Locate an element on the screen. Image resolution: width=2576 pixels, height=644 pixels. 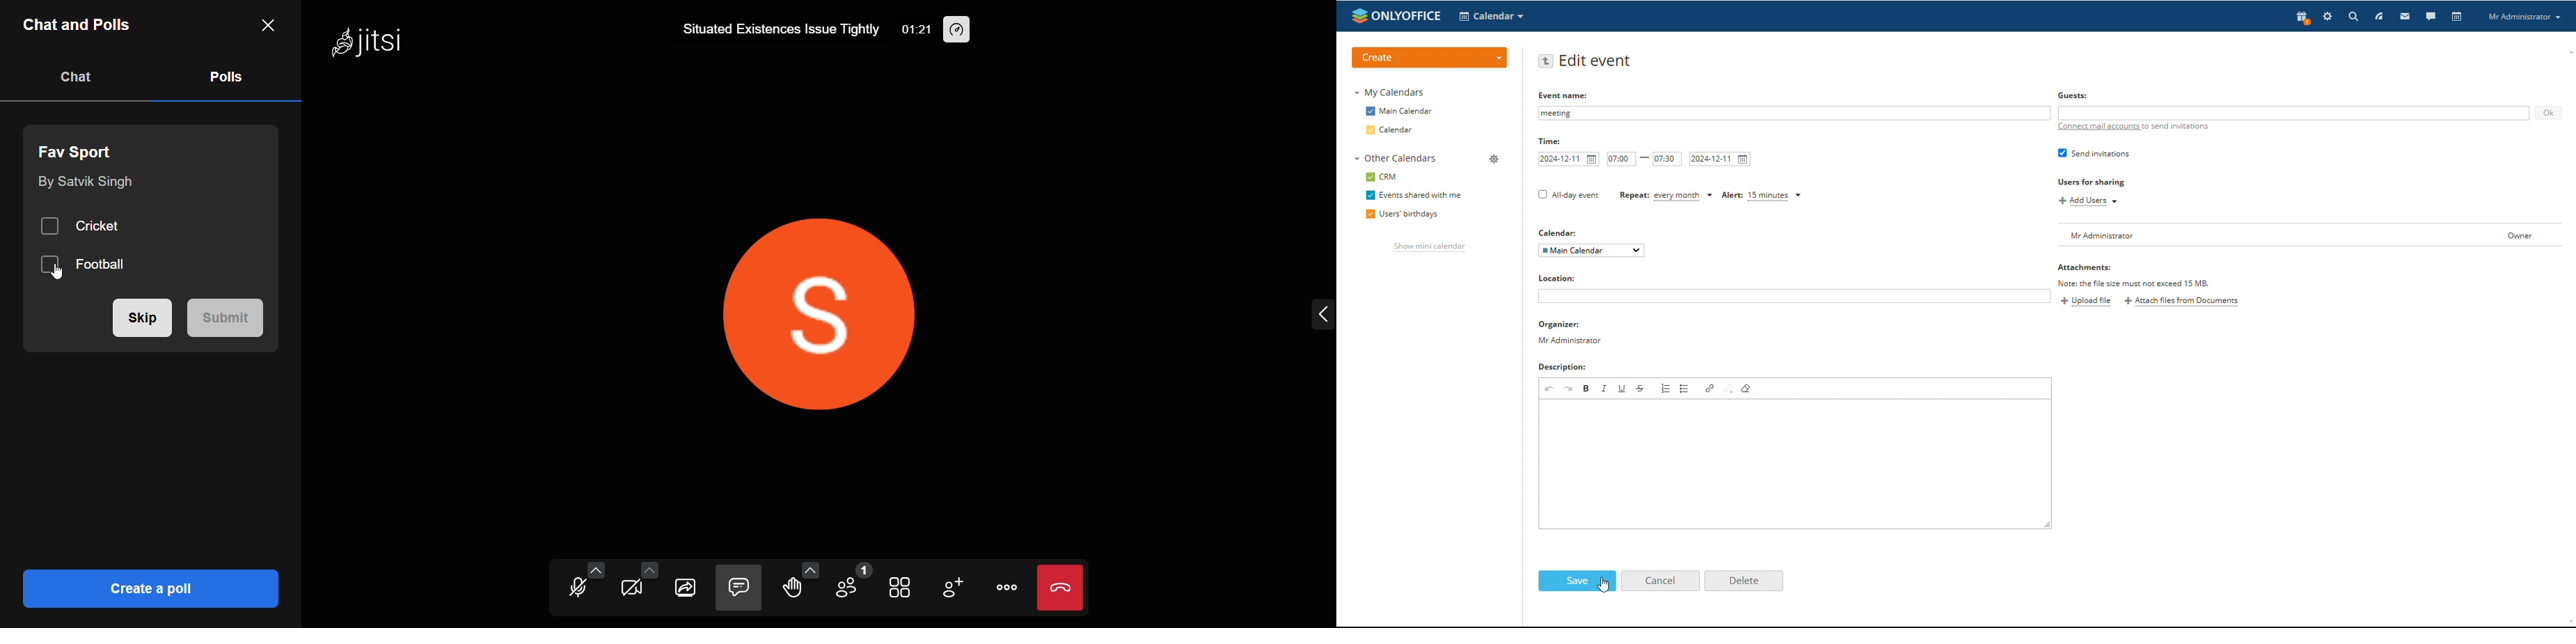
organizer is located at coordinates (1571, 326).